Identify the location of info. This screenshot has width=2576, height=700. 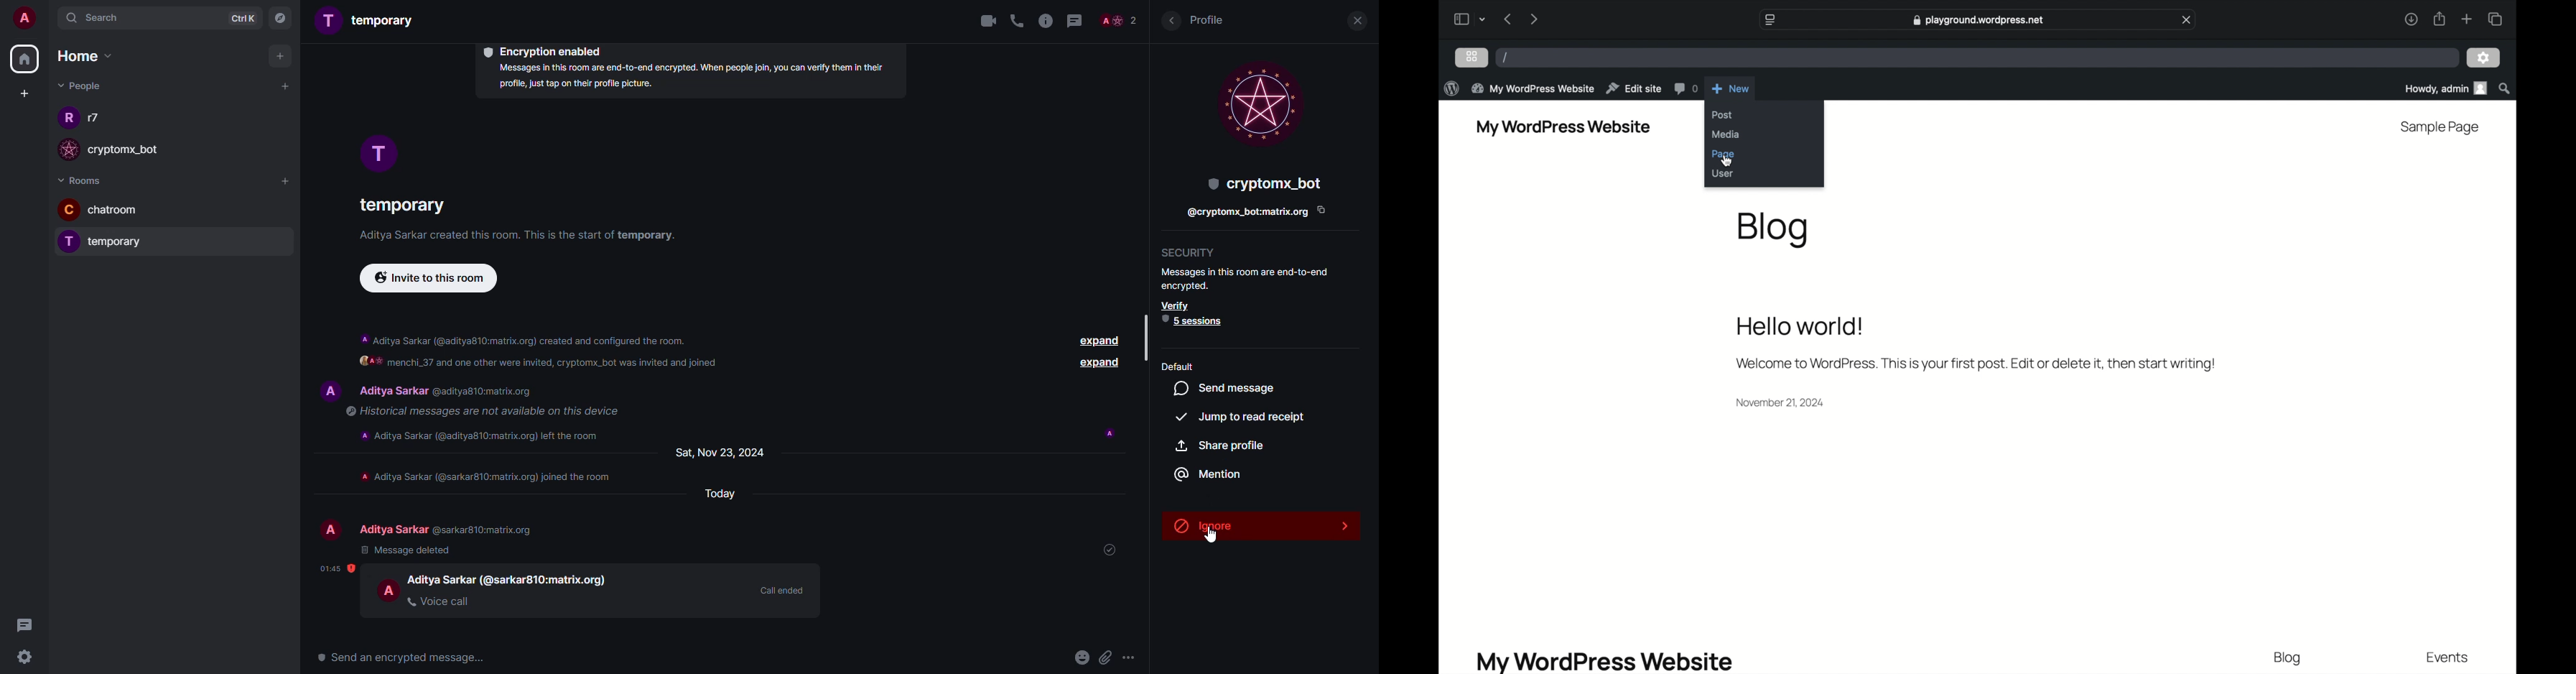
(1247, 277).